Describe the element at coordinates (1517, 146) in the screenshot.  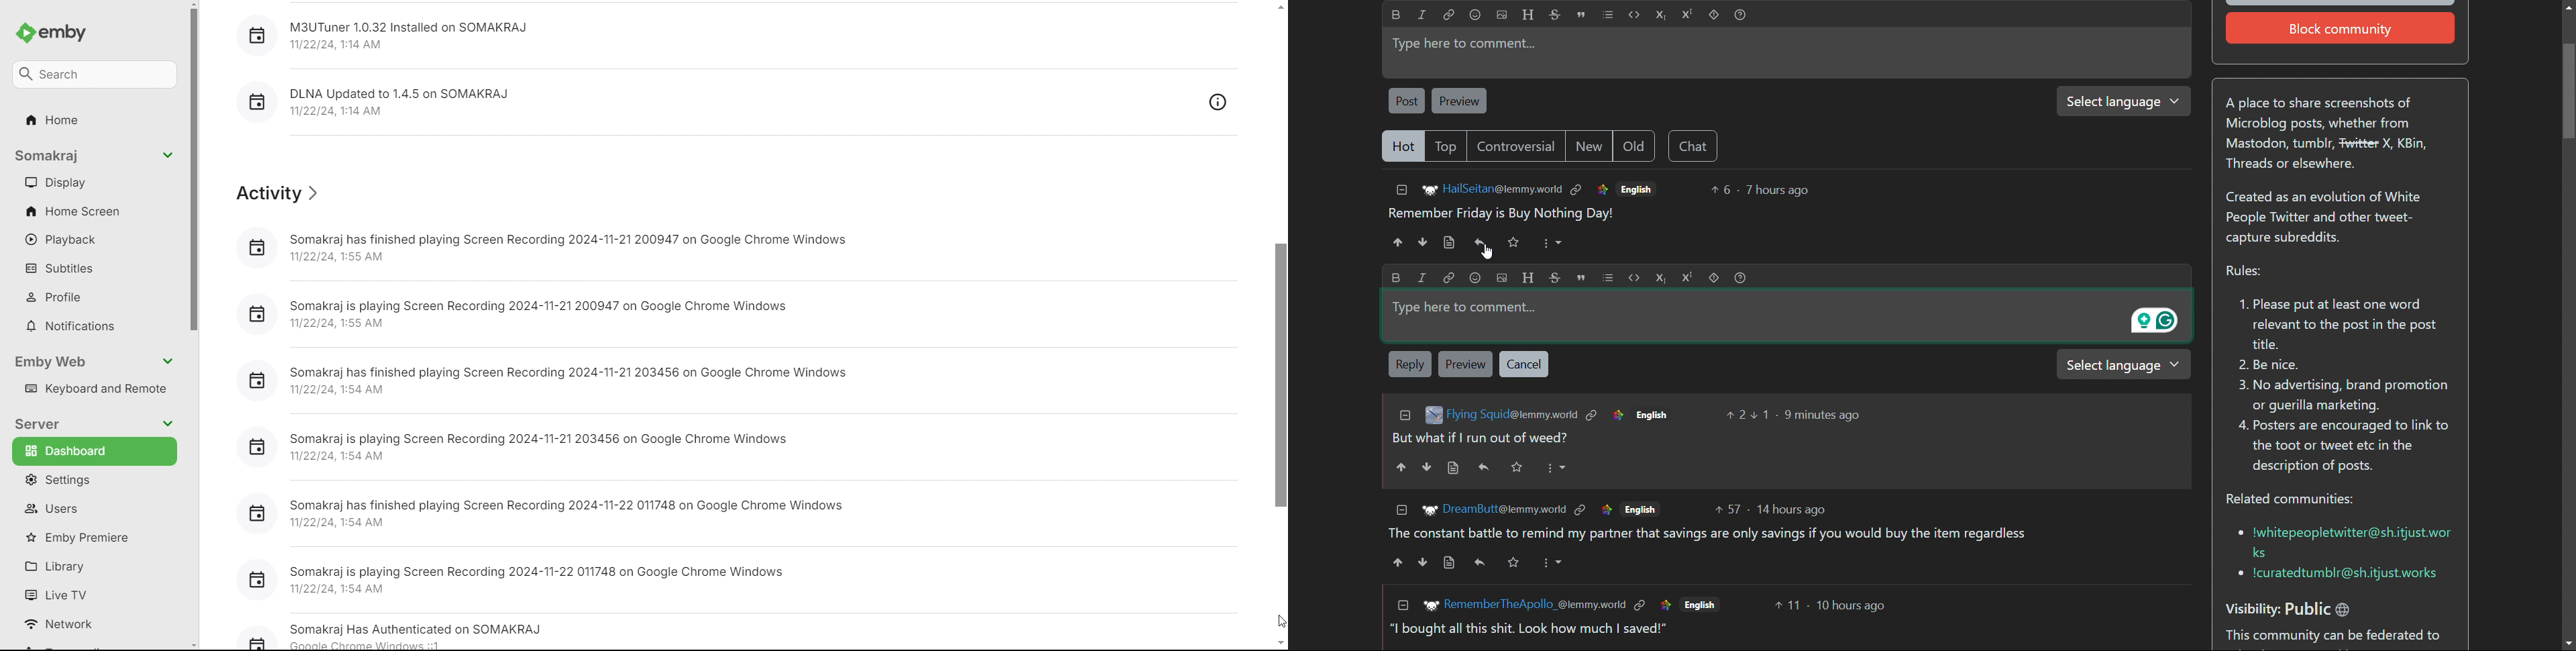
I see `controversial` at that location.